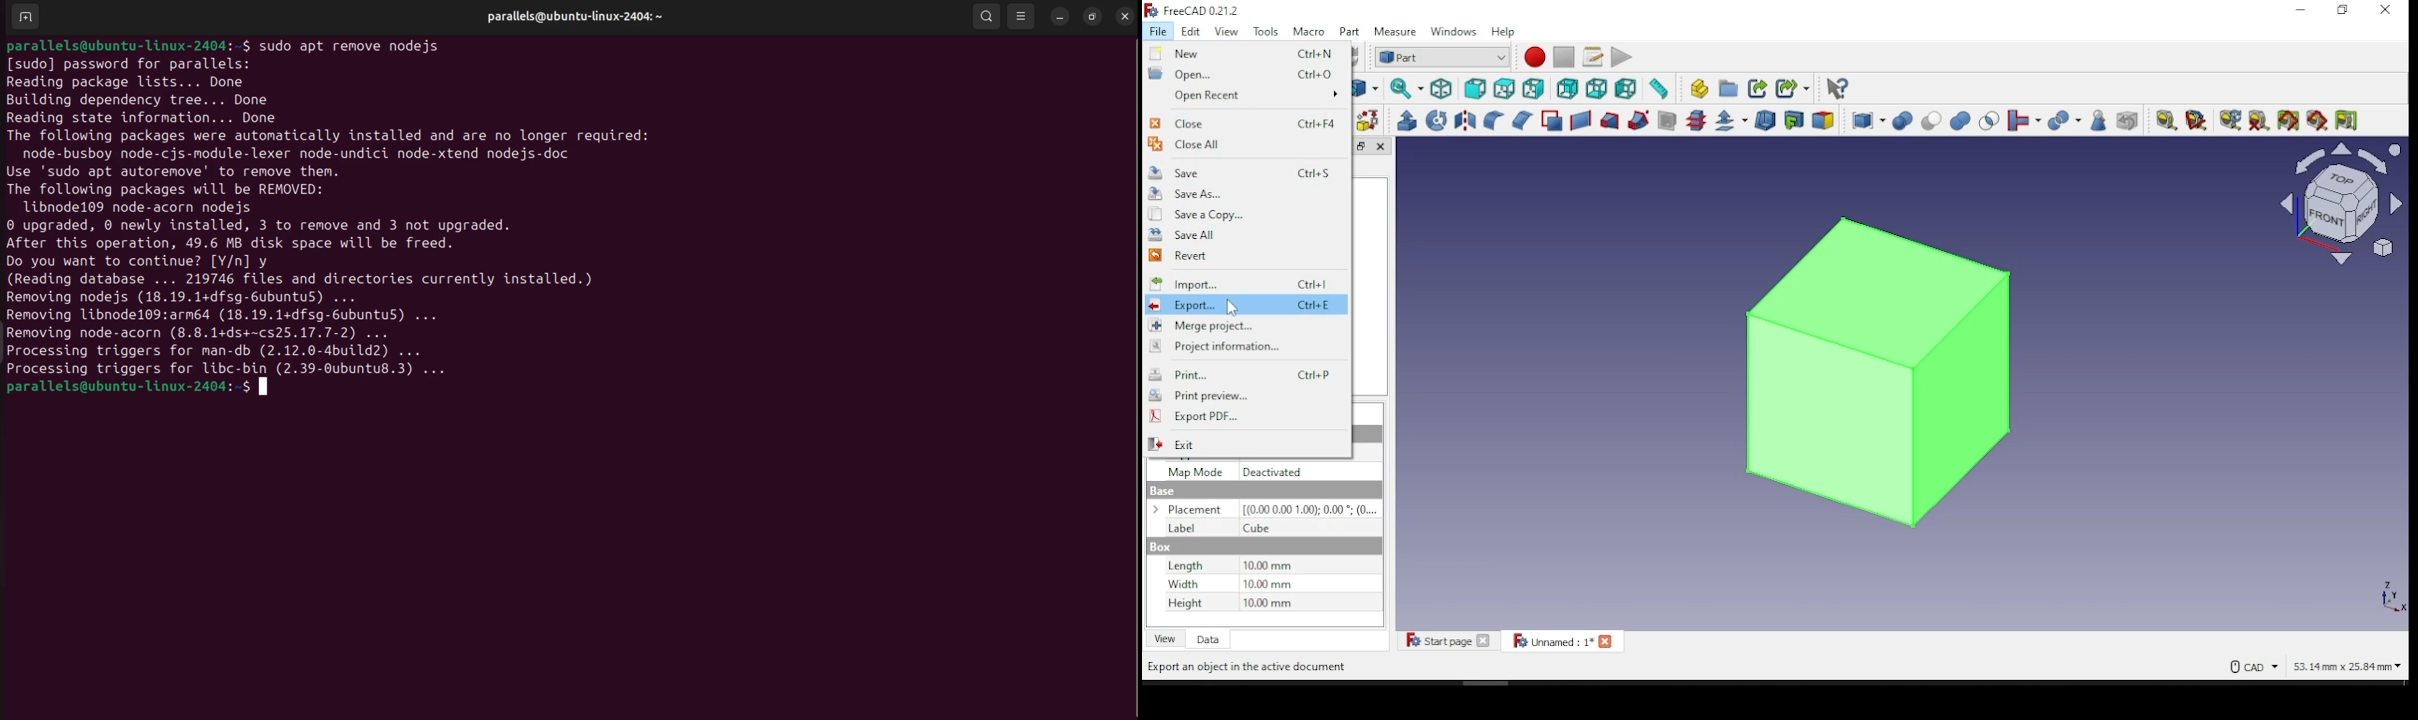  I want to click on right, so click(1535, 88).